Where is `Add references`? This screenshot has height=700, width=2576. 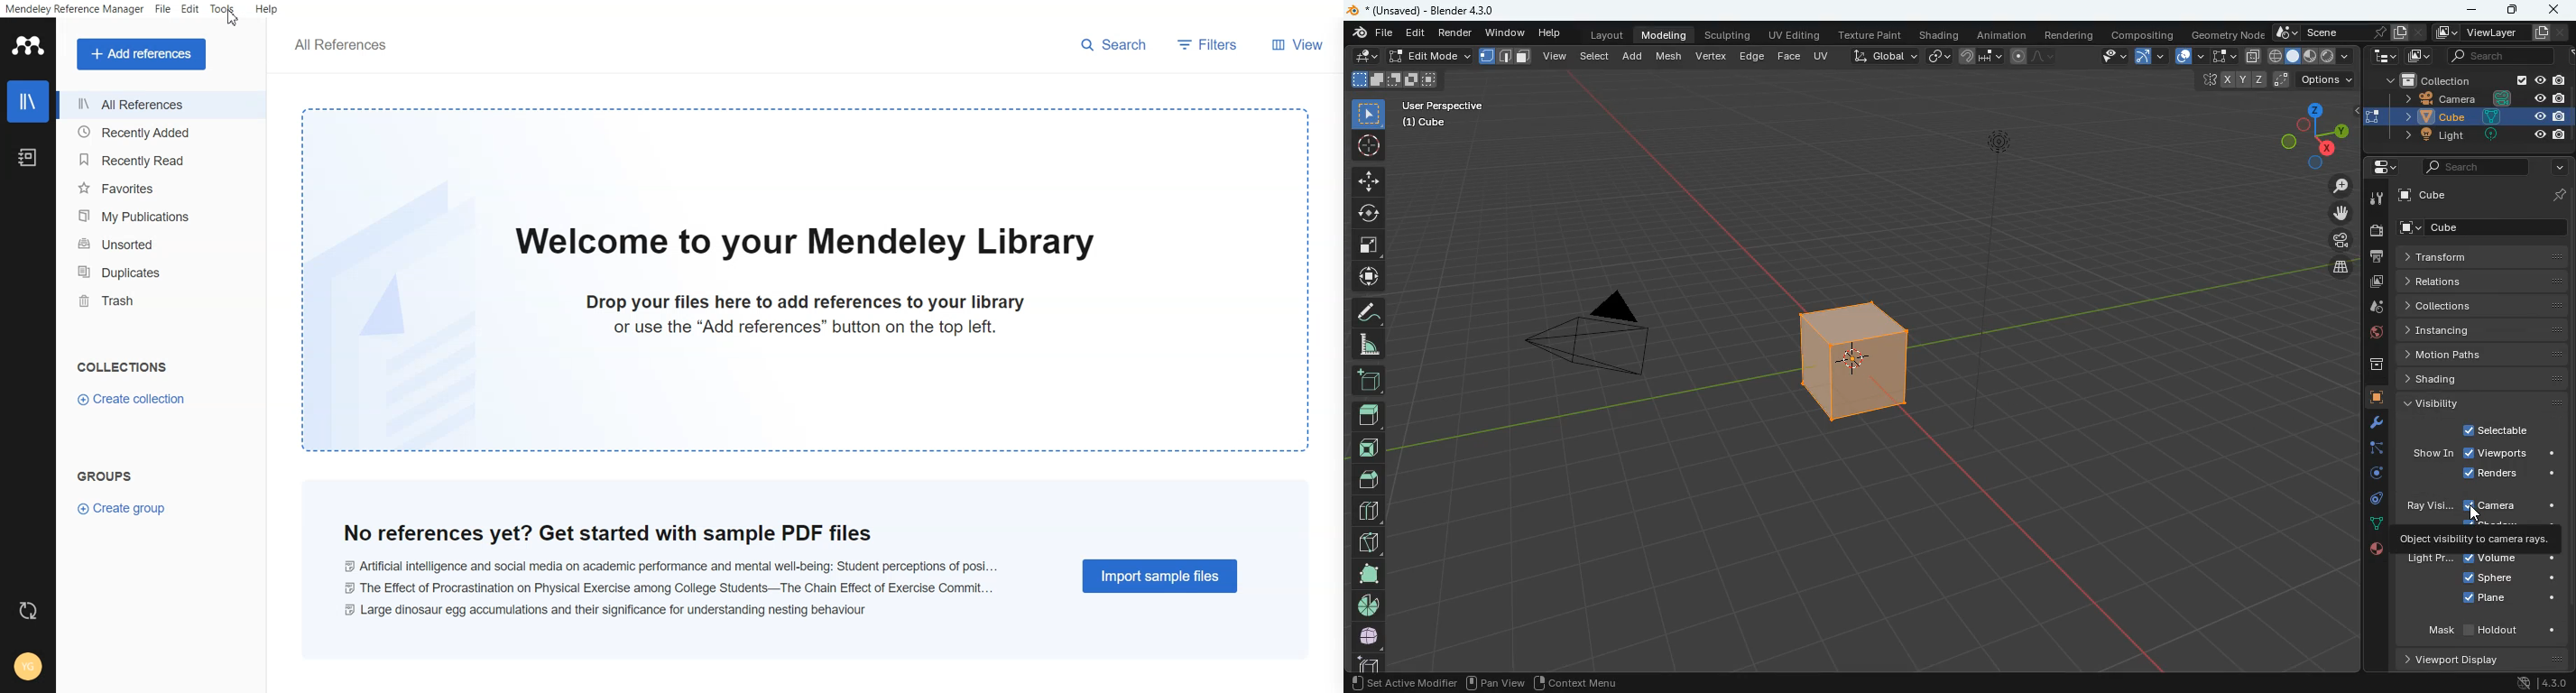 Add references is located at coordinates (143, 55).